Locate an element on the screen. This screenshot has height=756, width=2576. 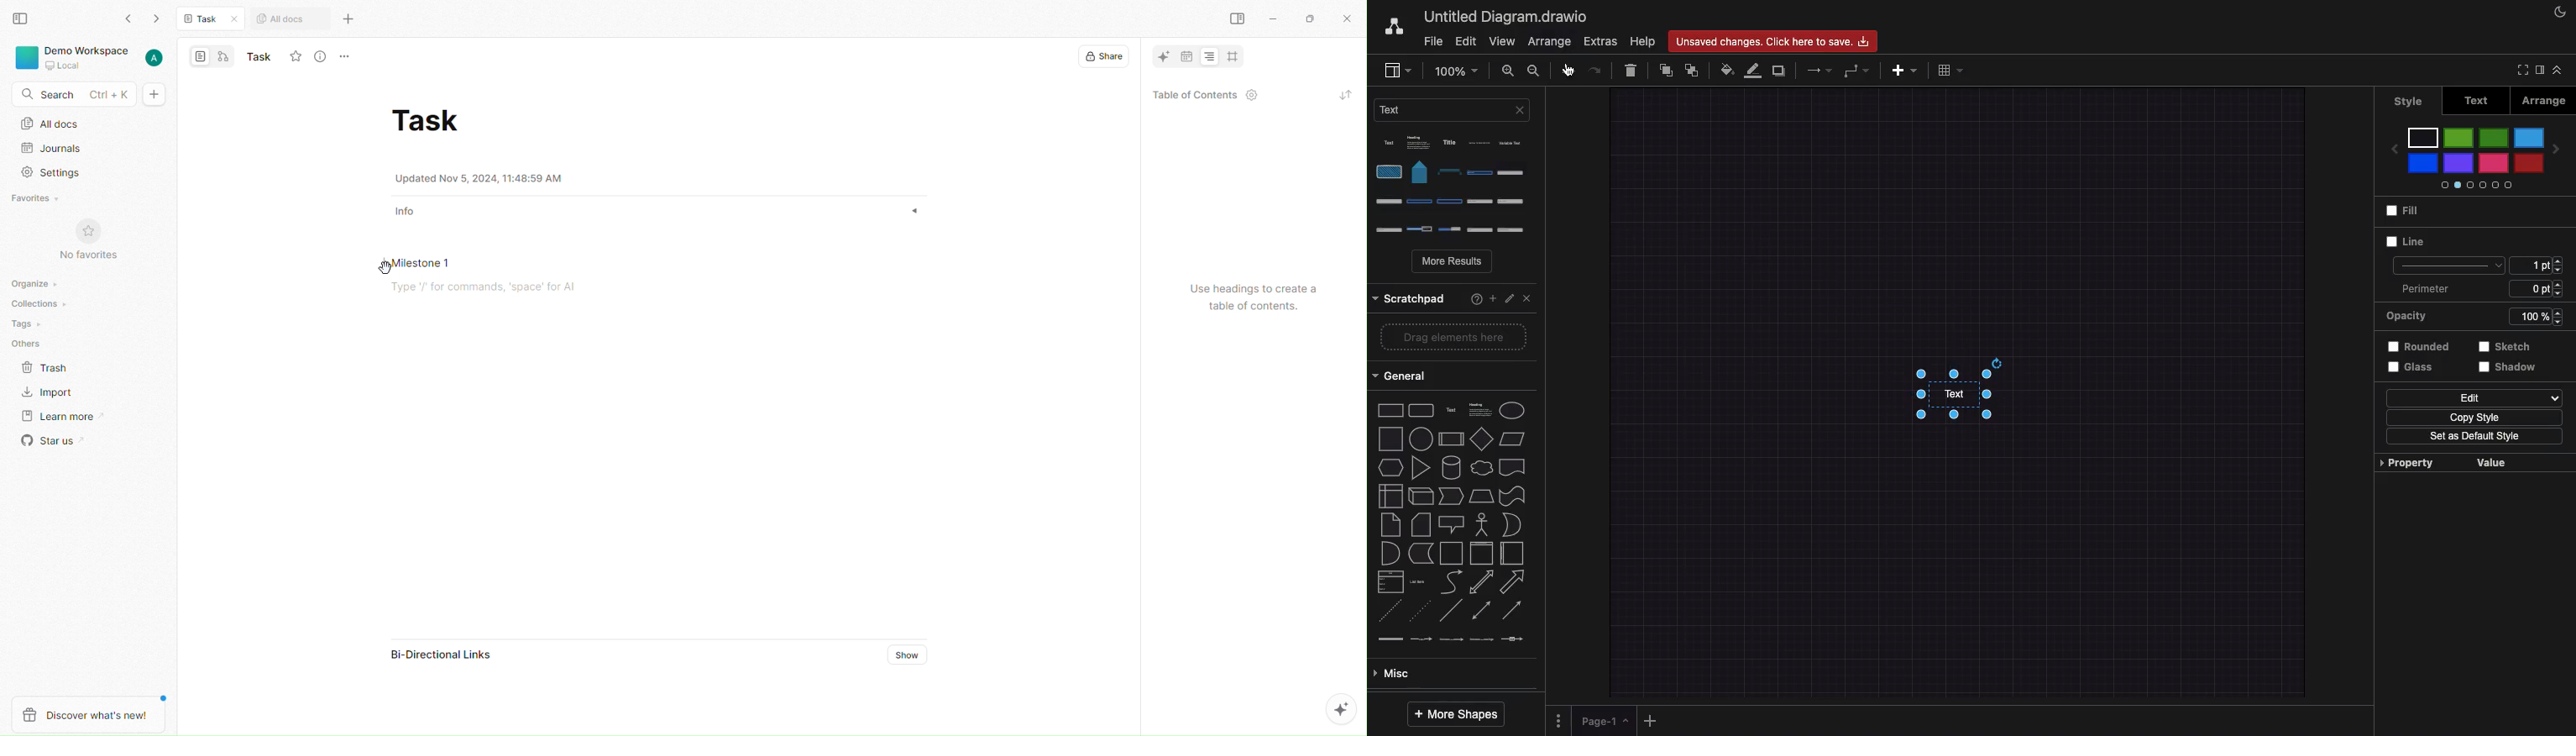
Extras is located at coordinates (1600, 41).